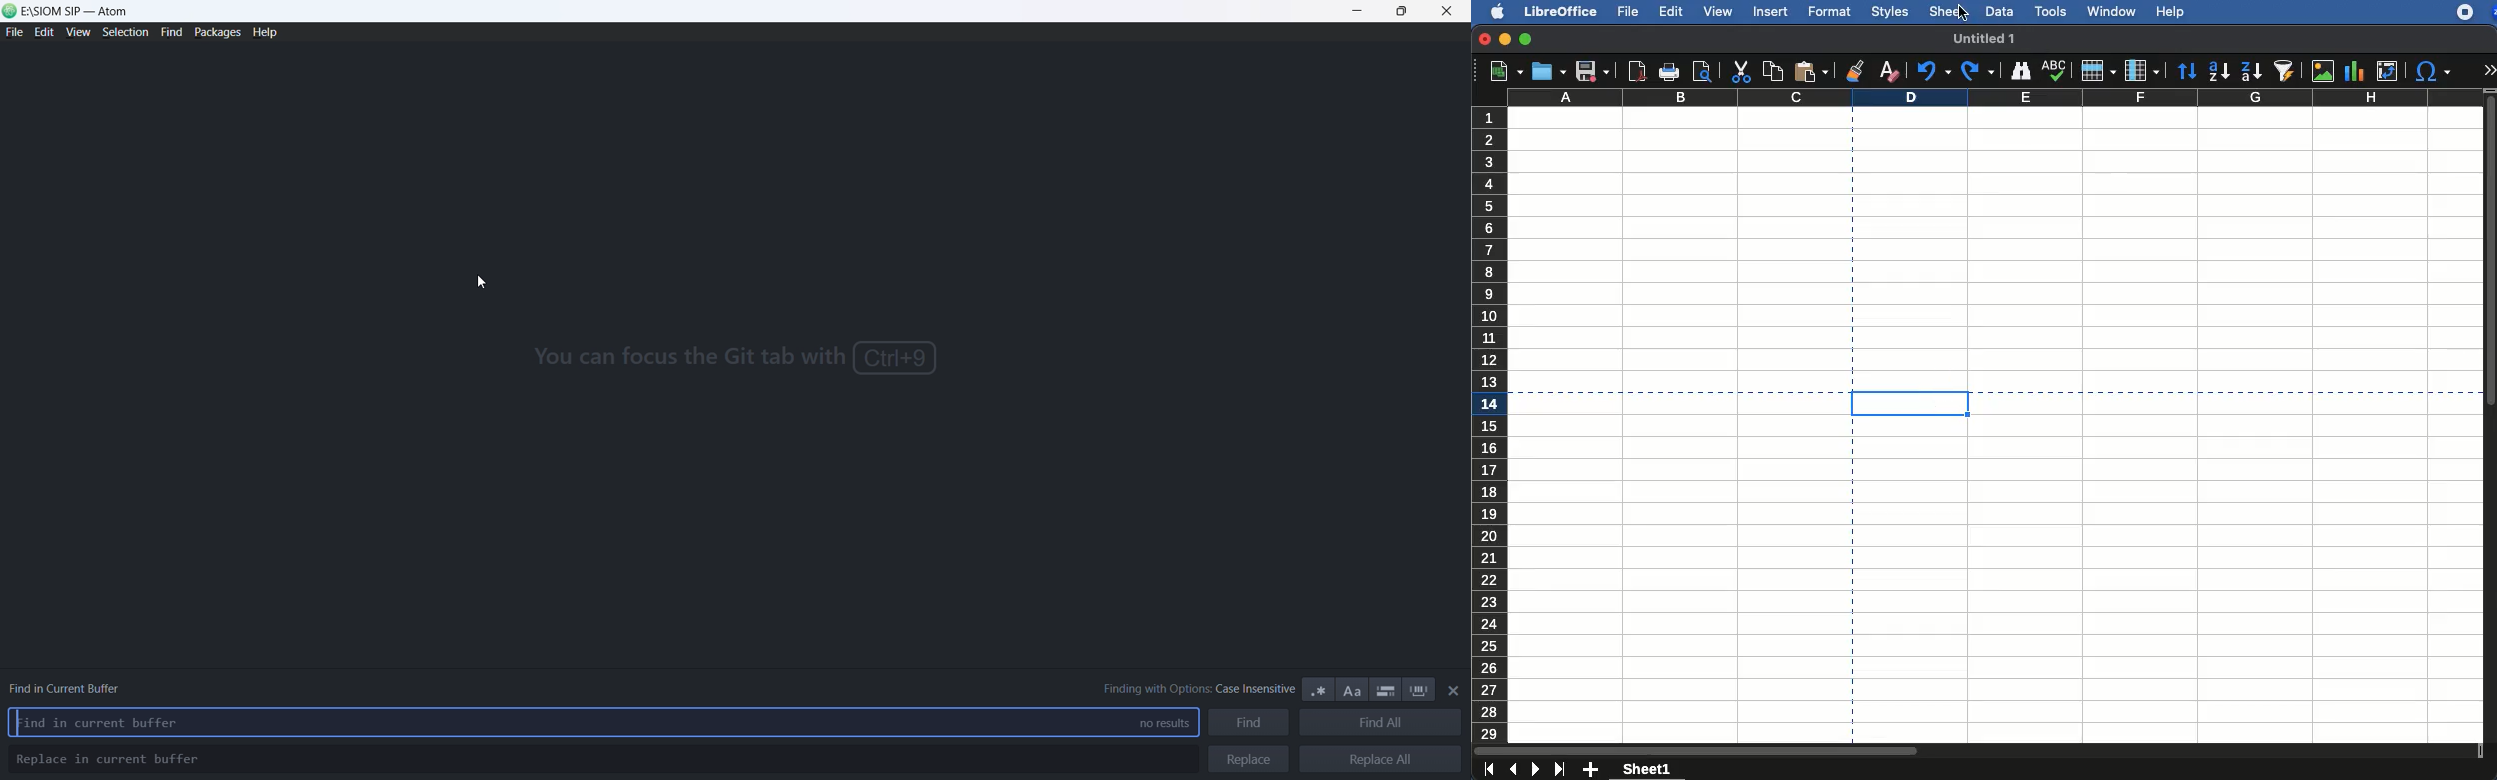  What do you see at coordinates (1986, 39) in the screenshot?
I see `untitled 1` at bounding box center [1986, 39].